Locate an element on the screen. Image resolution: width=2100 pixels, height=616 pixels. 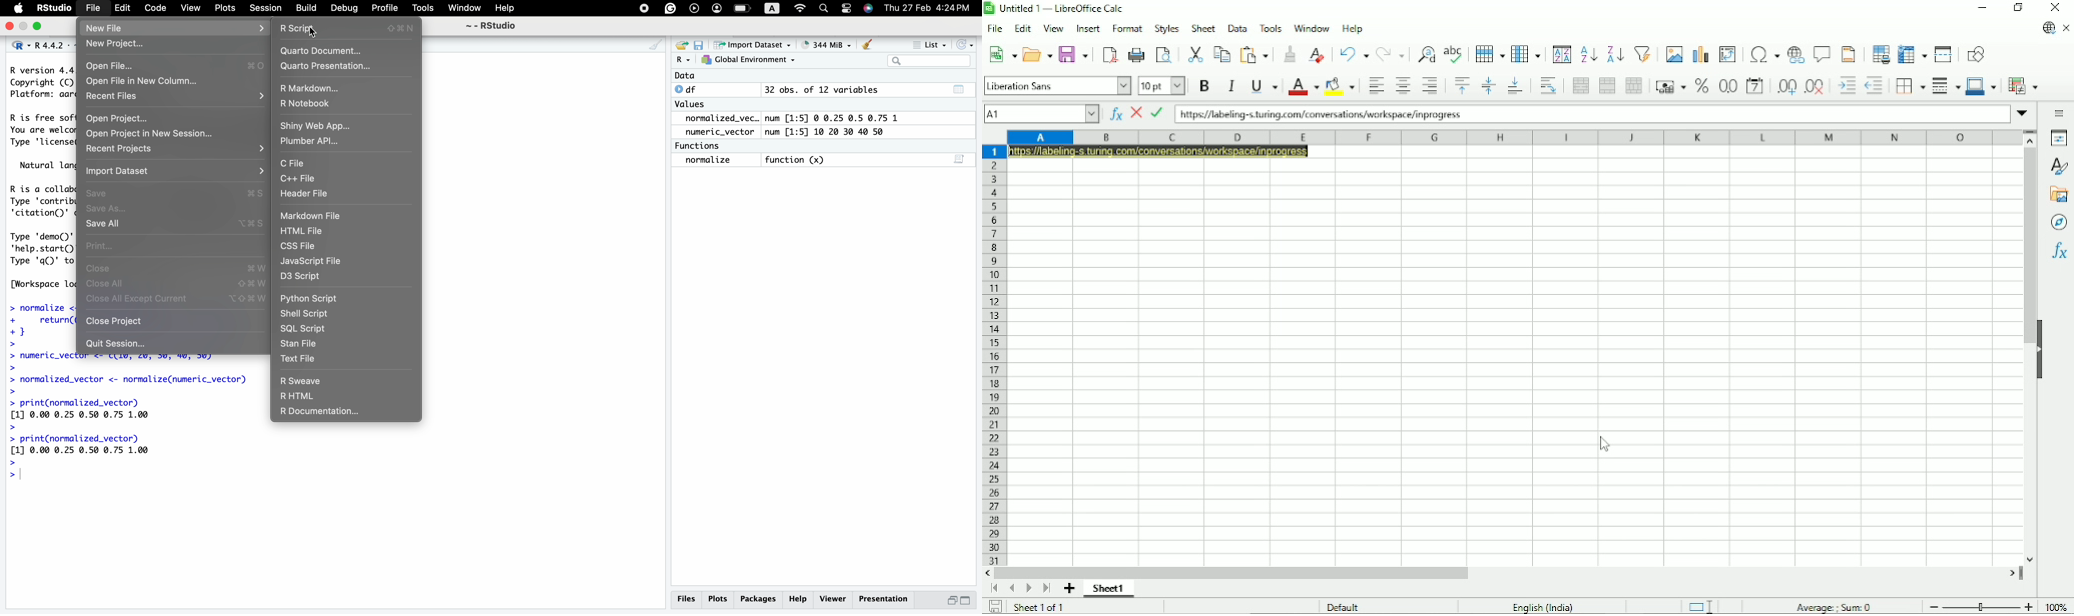
Italic is located at coordinates (1231, 85).